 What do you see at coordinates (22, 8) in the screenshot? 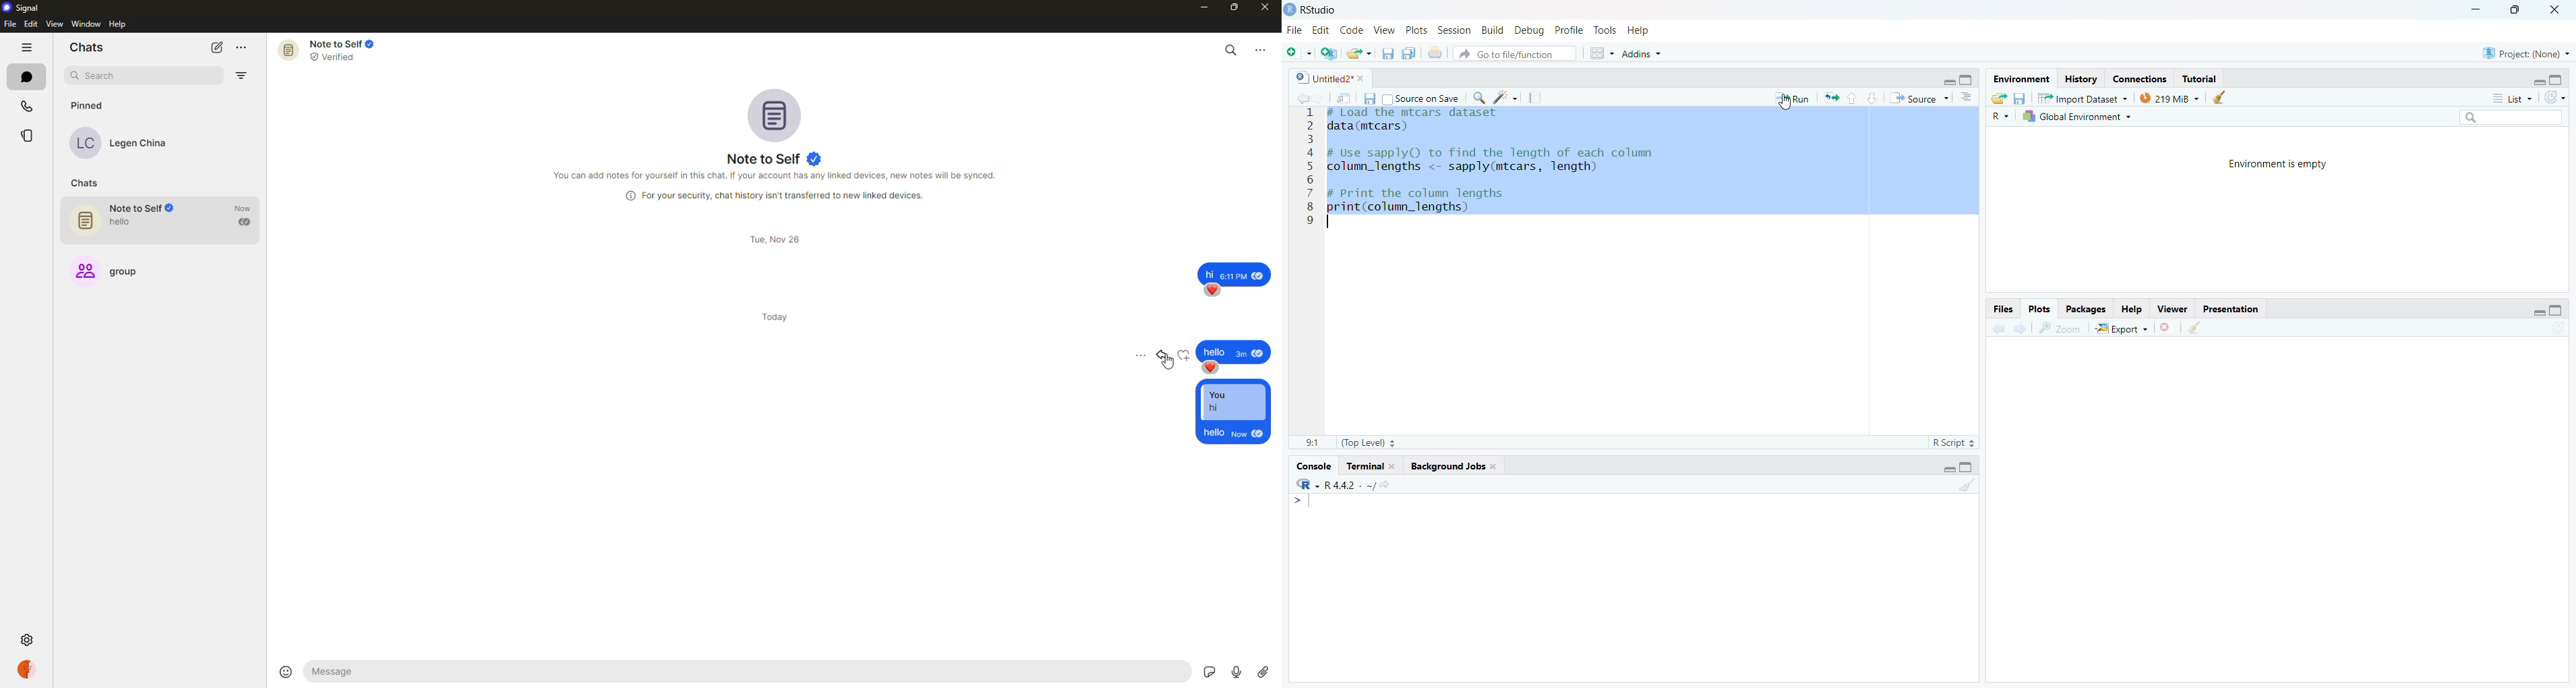
I see `signal` at bounding box center [22, 8].